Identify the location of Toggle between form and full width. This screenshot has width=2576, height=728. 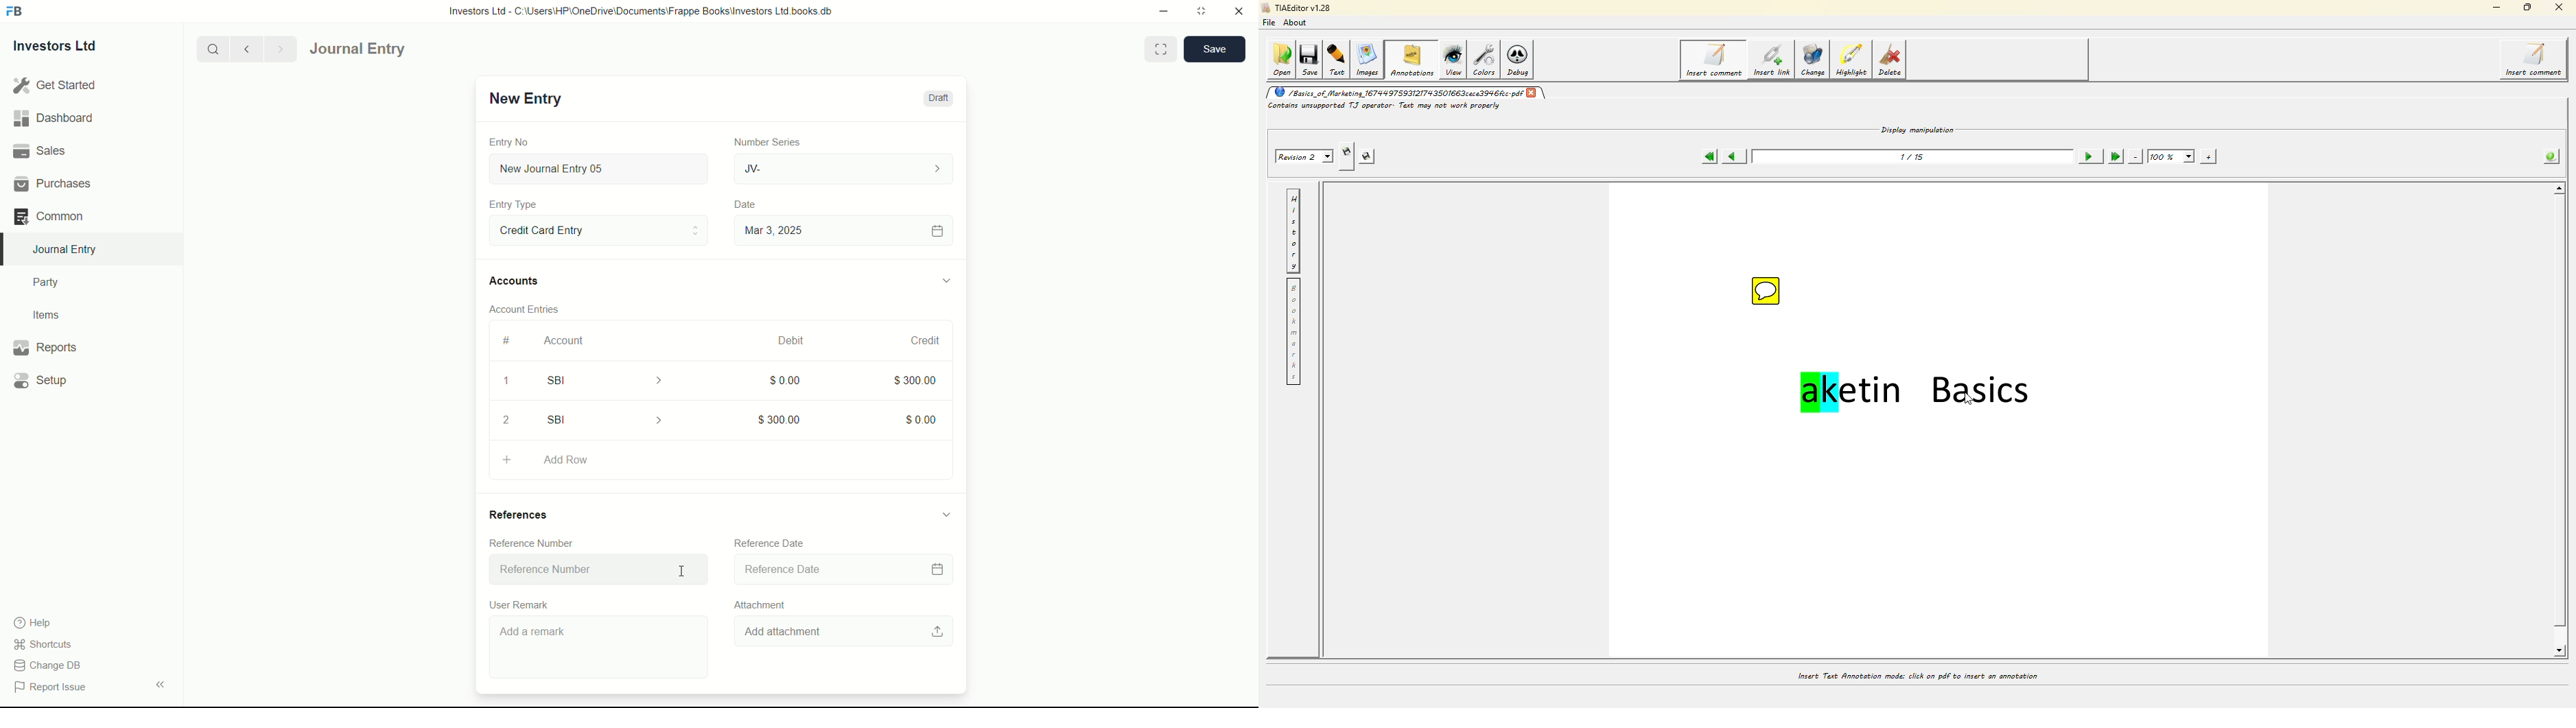
(1162, 49).